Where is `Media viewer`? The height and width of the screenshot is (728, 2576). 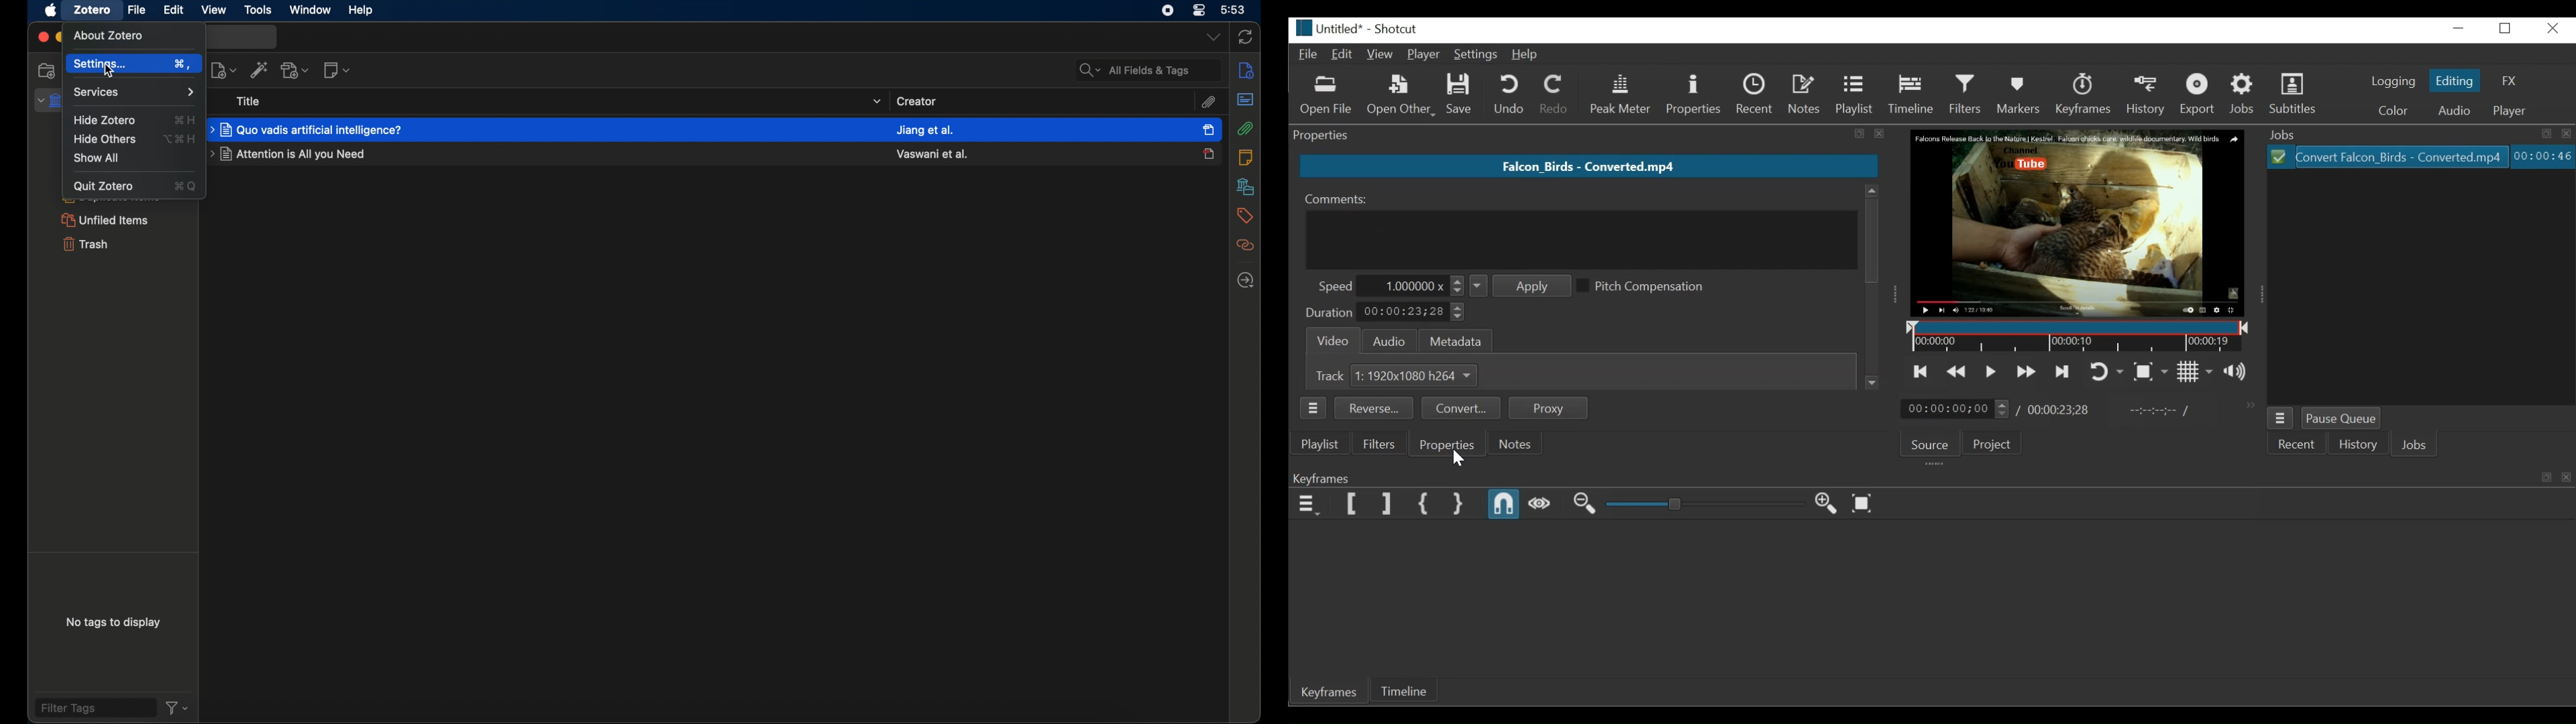 Media viewer is located at coordinates (2075, 223).